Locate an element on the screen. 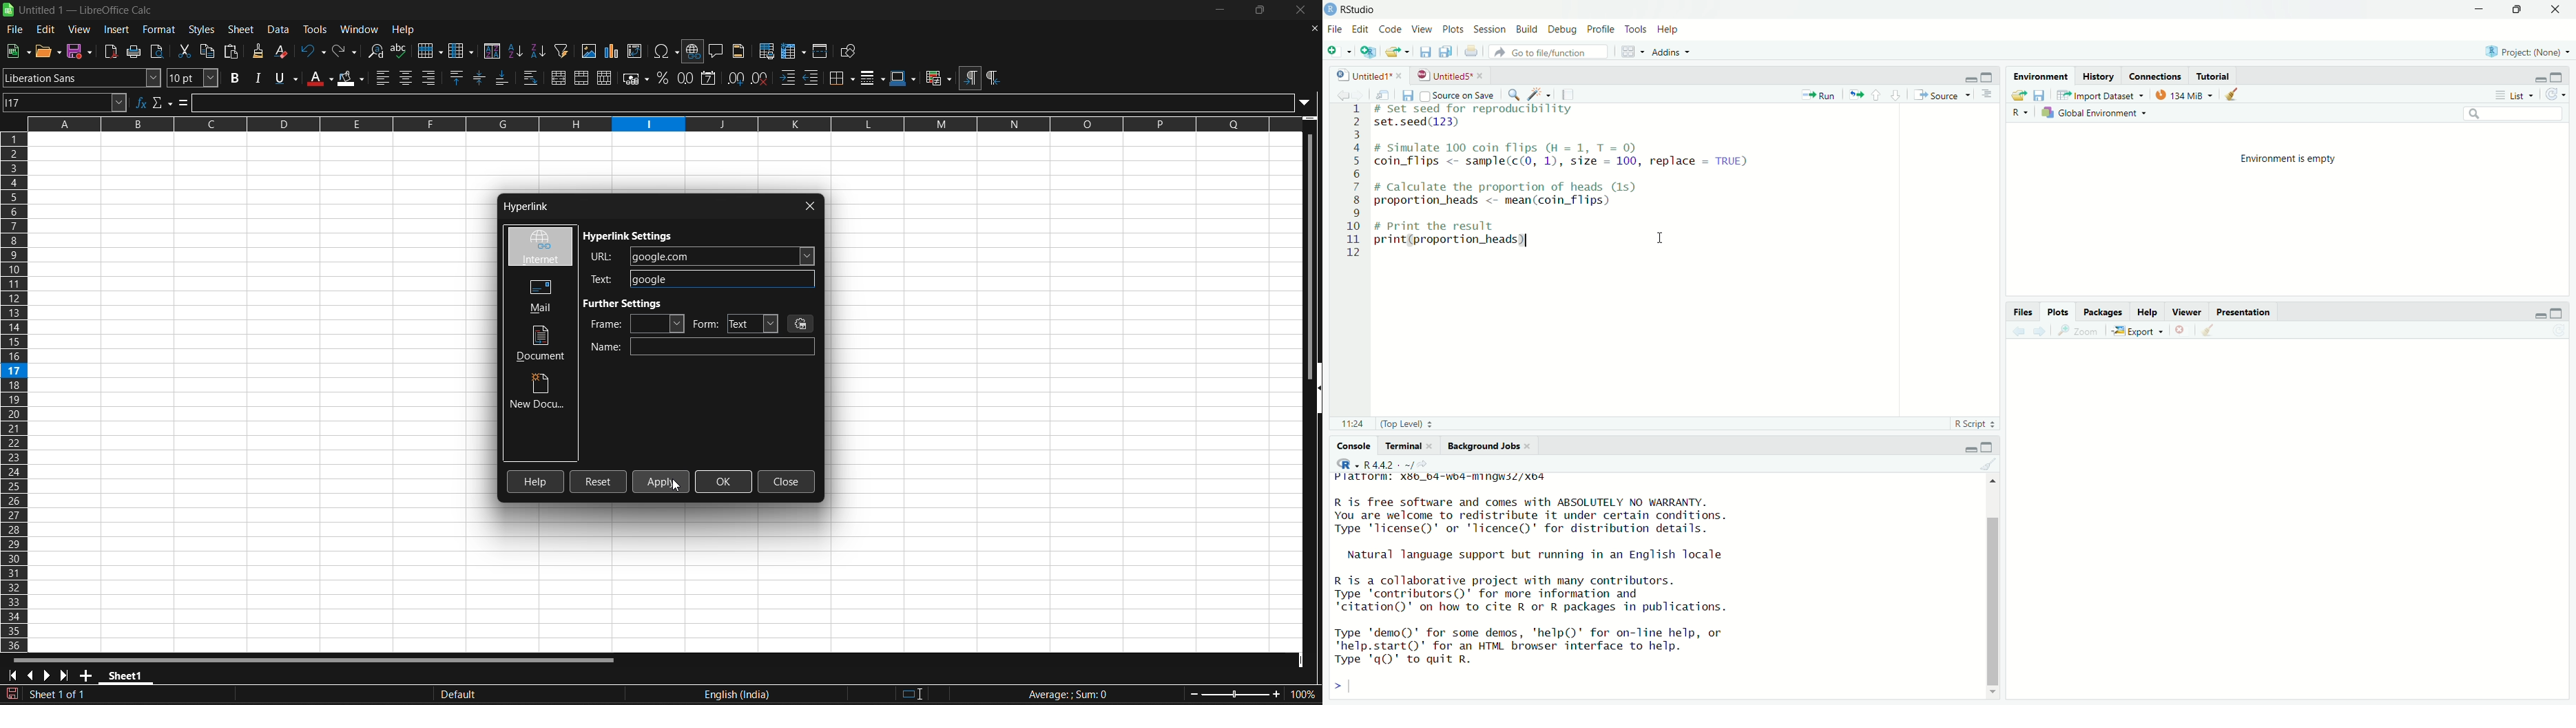 The height and width of the screenshot is (728, 2576). format as date is located at coordinates (710, 78).